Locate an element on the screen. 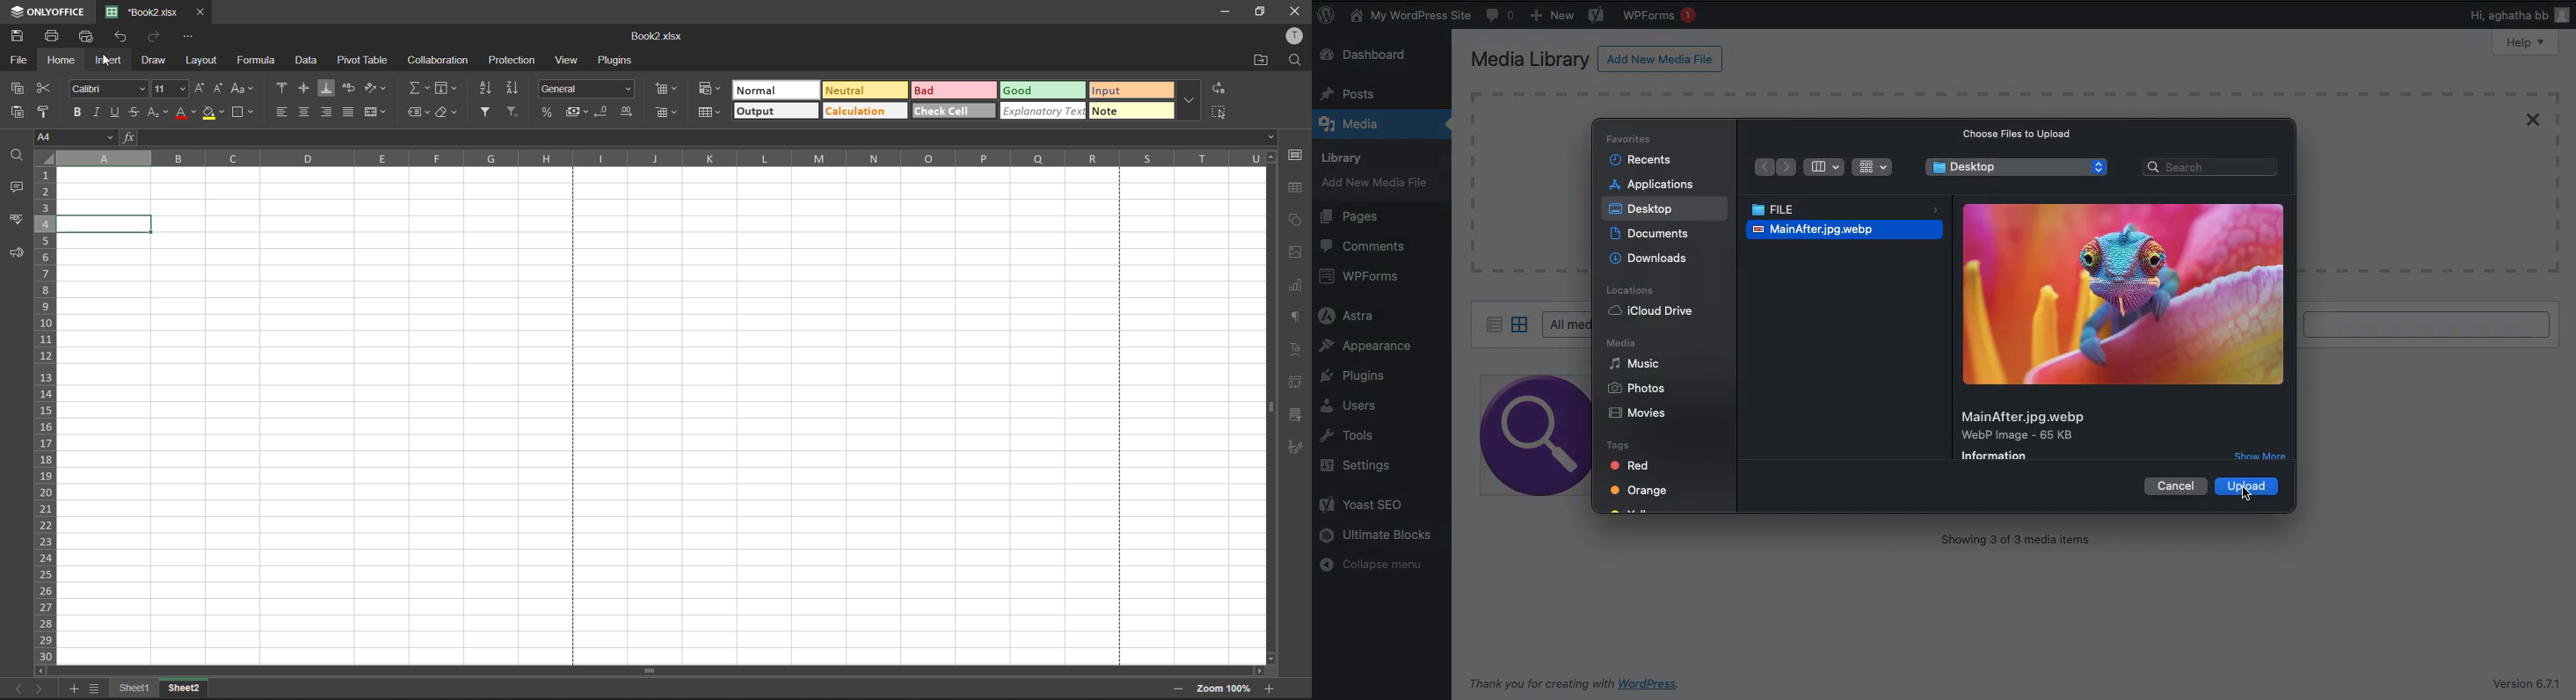  row numbers is located at coordinates (46, 415).